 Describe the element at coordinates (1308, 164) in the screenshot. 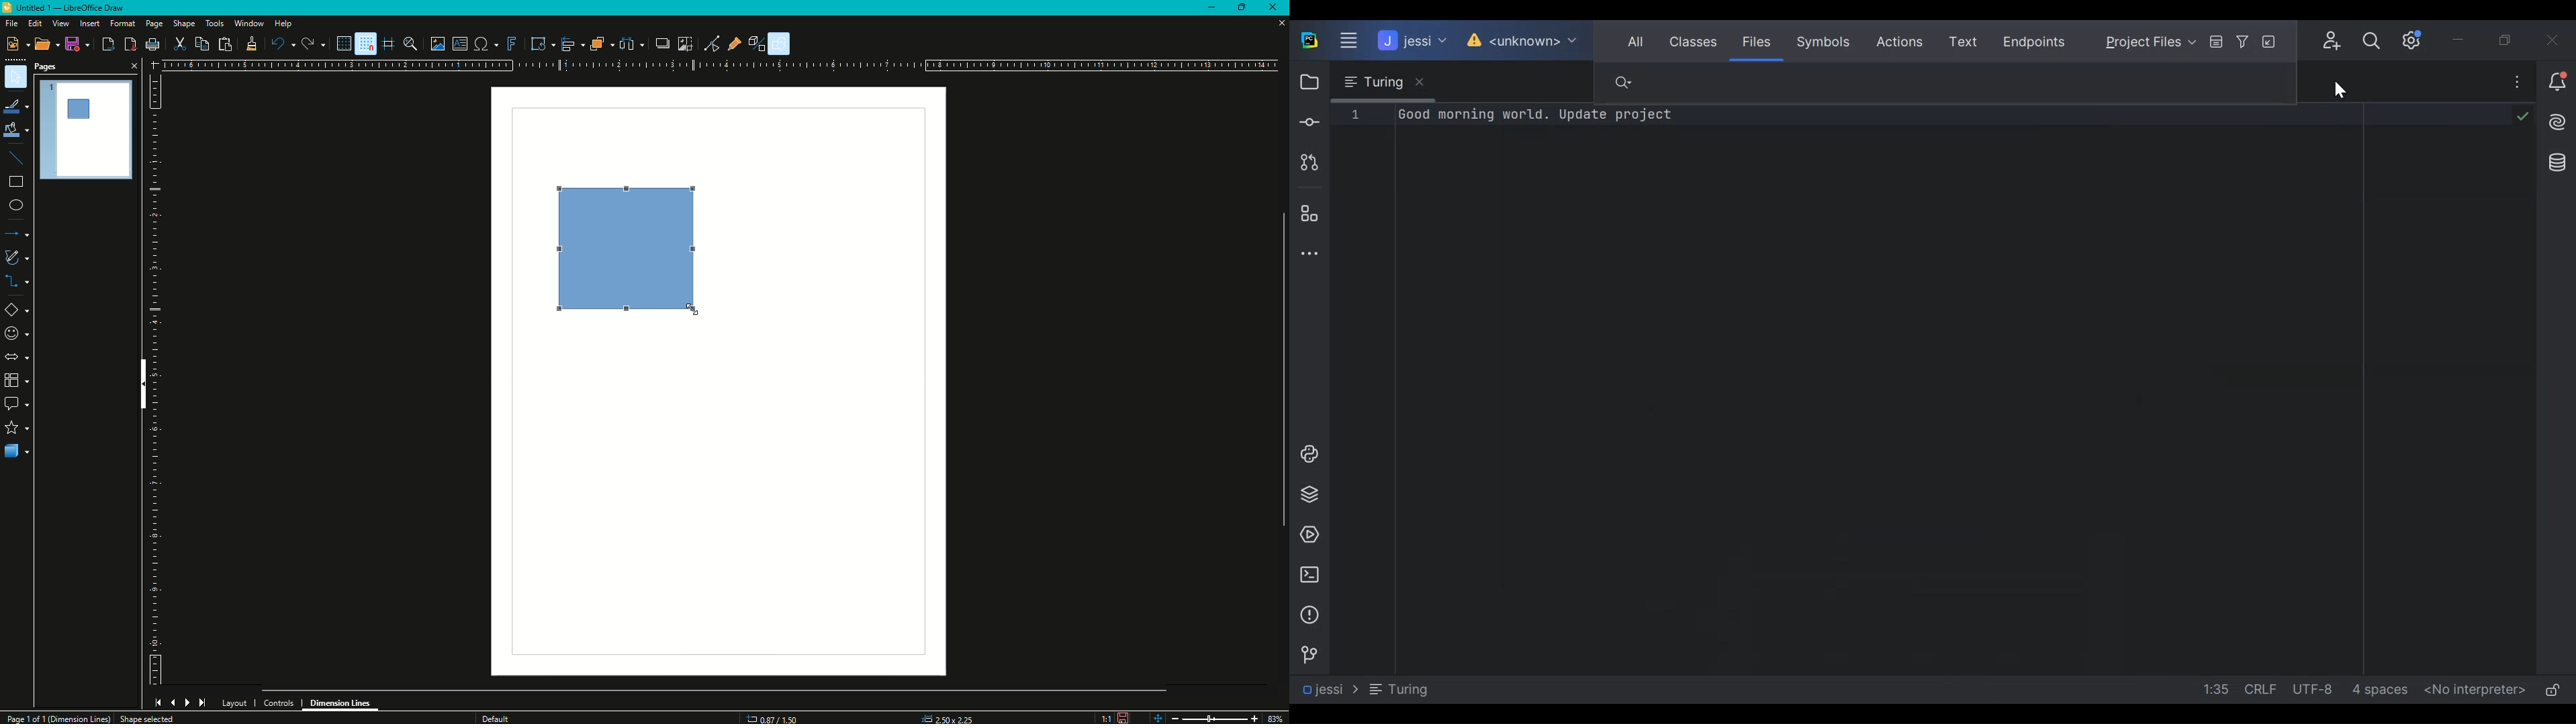

I see `Pull Request` at that location.